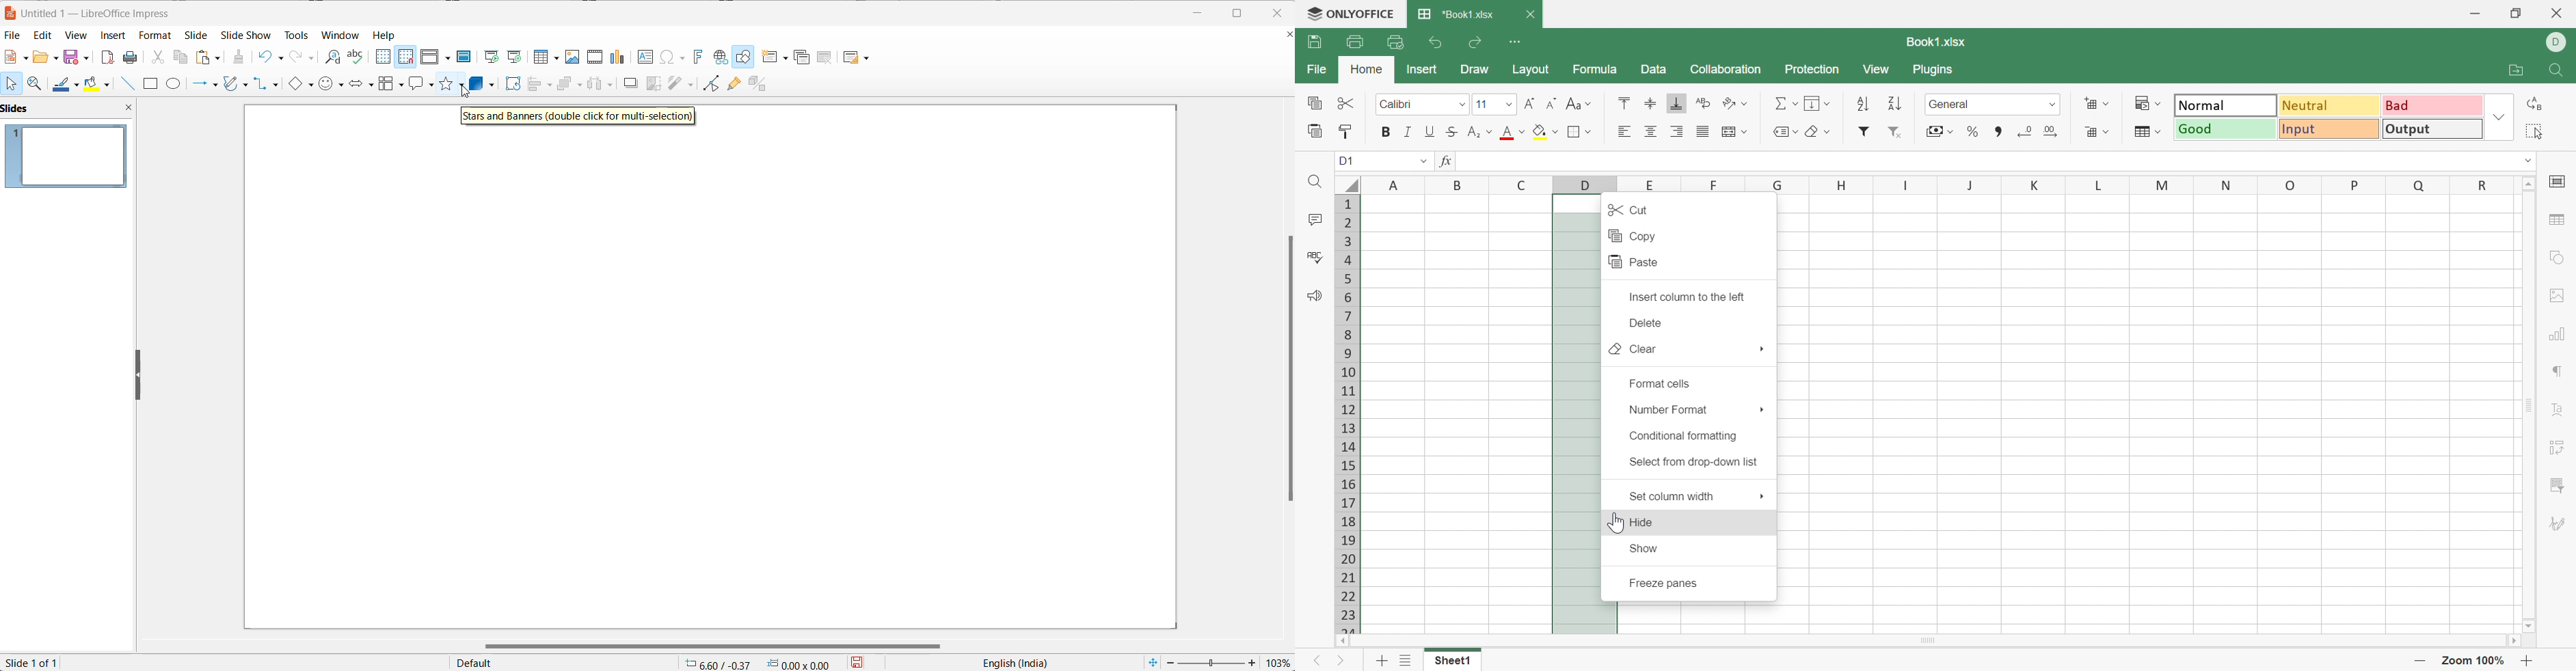  I want to click on format, so click(156, 35).